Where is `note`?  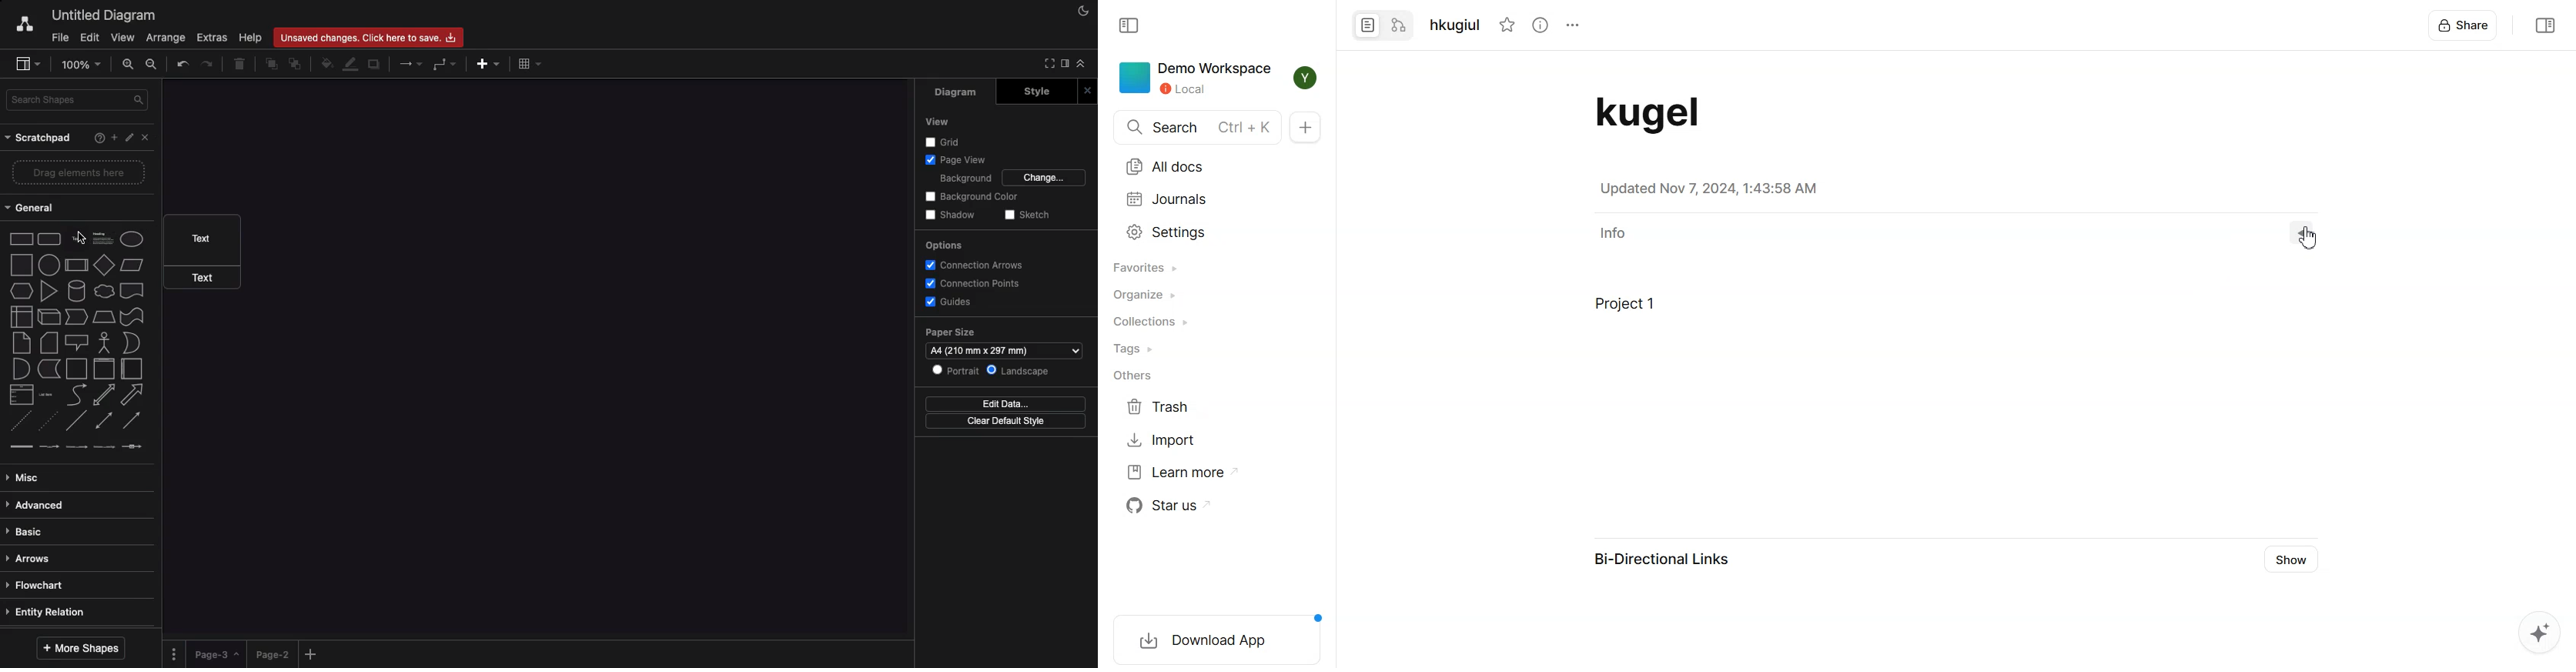 note is located at coordinates (21, 343).